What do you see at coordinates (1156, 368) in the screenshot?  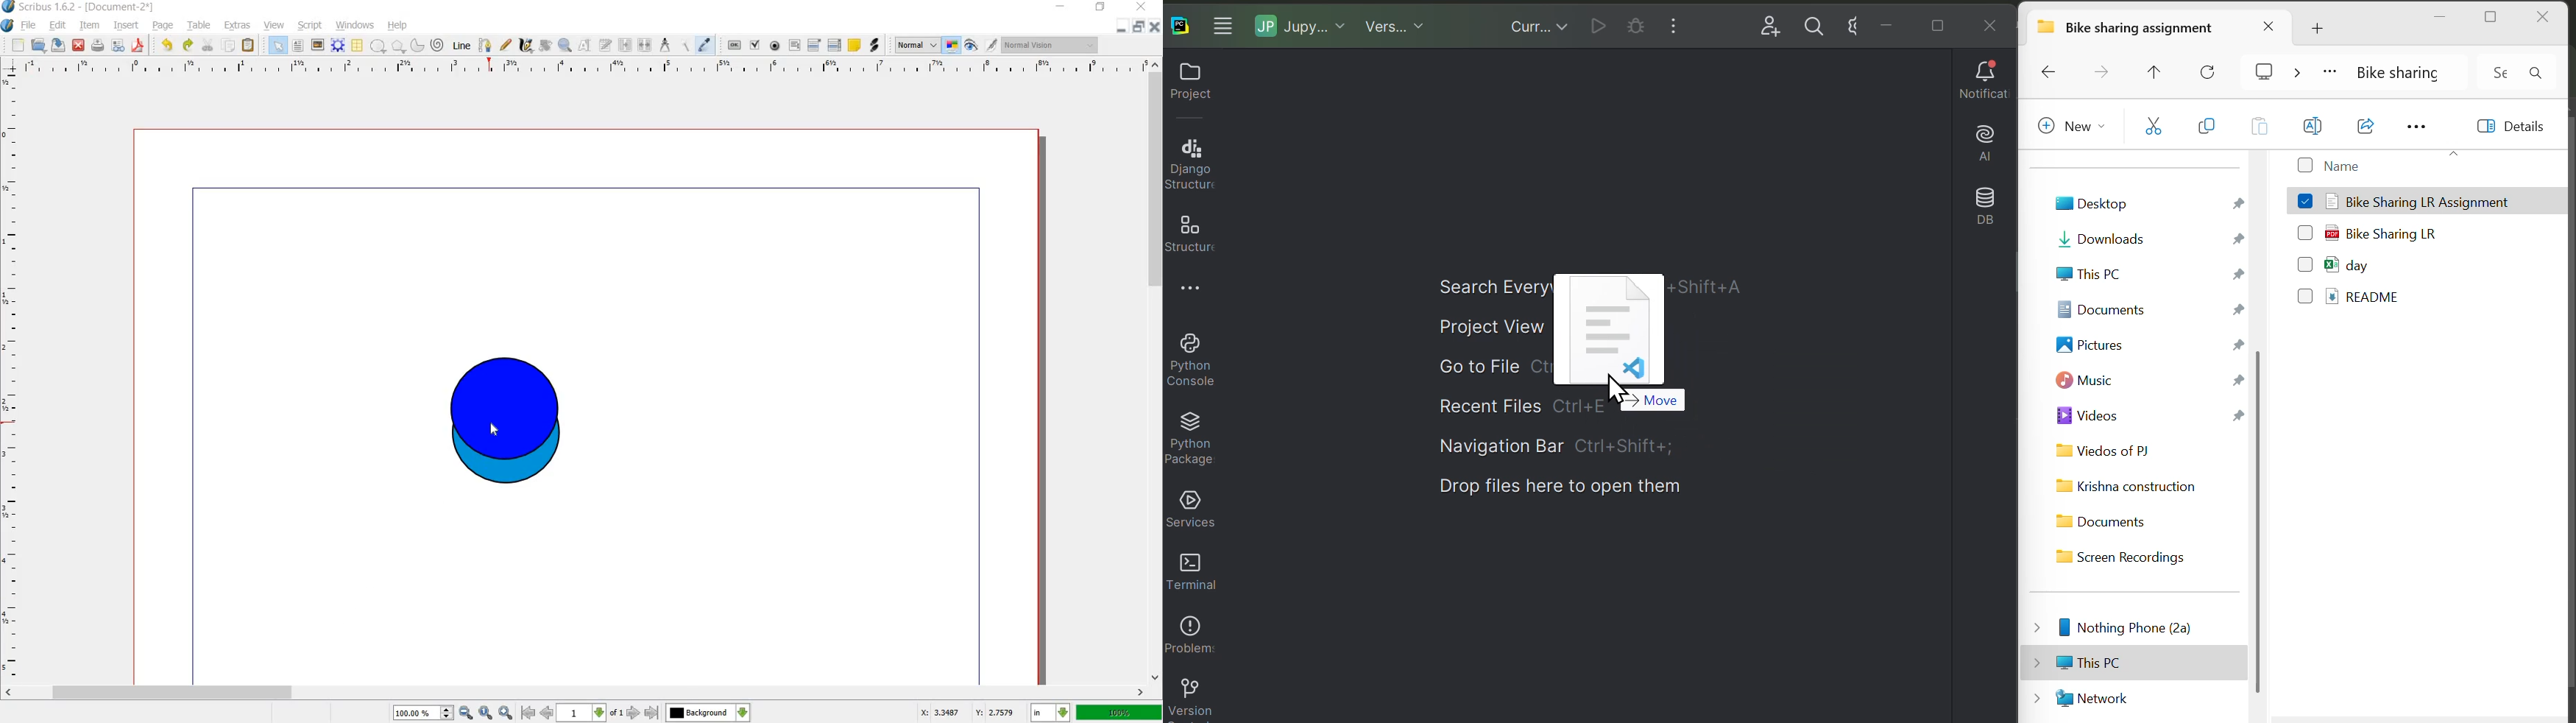 I see `scroll bar` at bounding box center [1156, 368].